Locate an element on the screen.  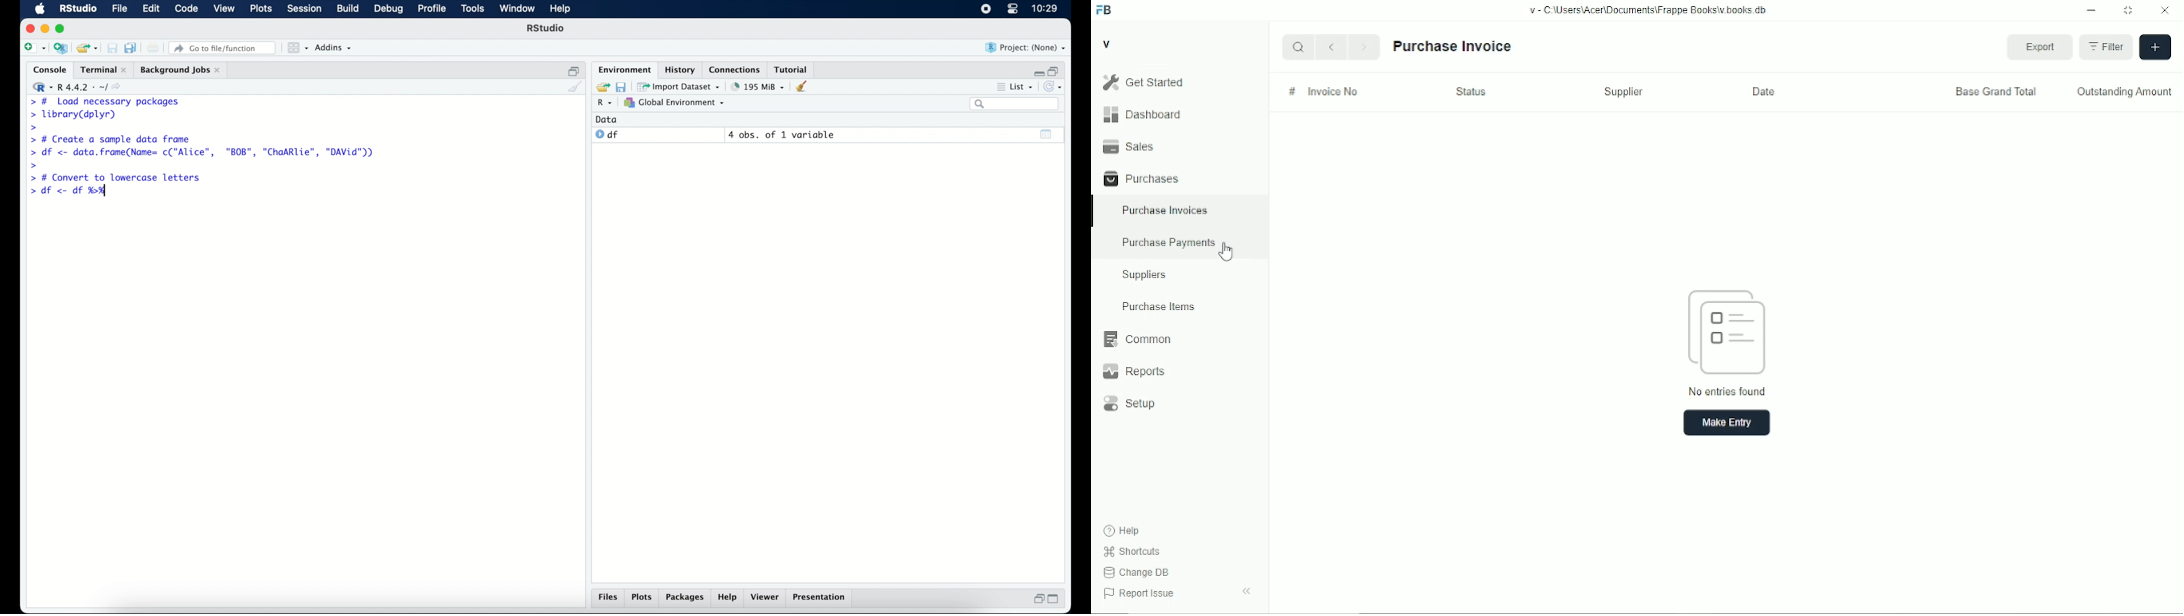
create new file is located at coordinates (34, 49).